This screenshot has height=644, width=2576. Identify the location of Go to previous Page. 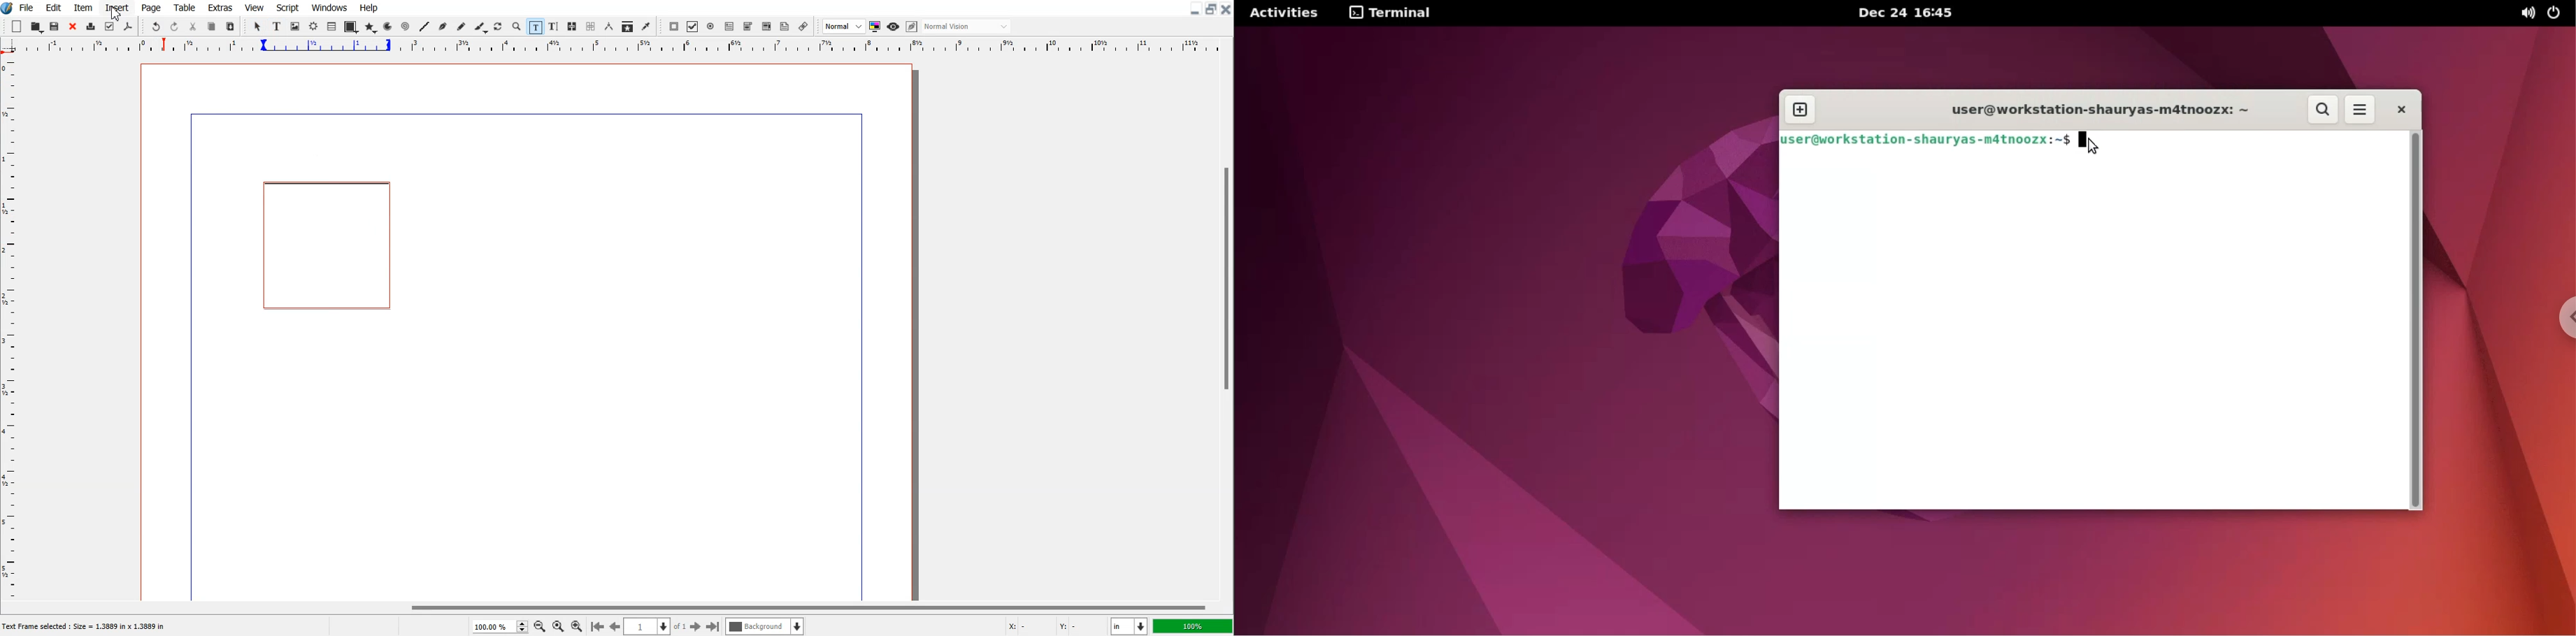
(616, 626).